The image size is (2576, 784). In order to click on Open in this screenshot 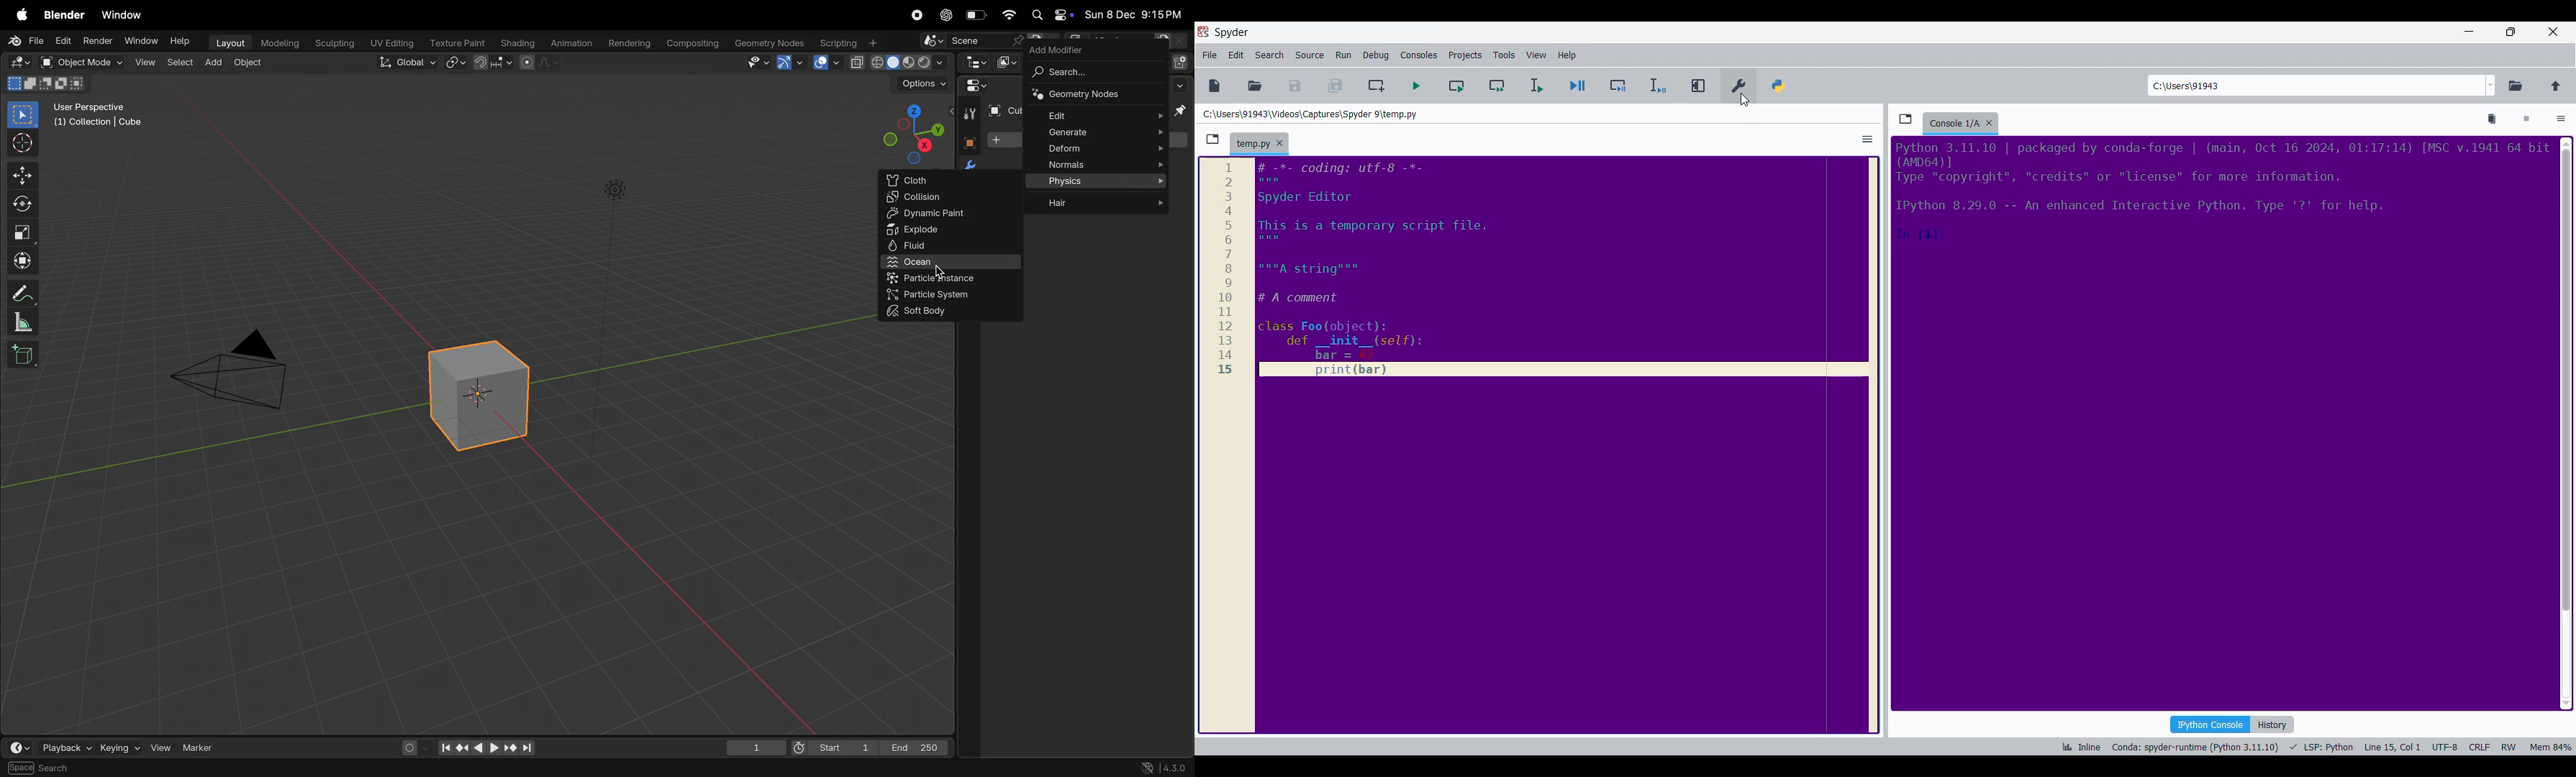, I will do `click(1255, 86)`.